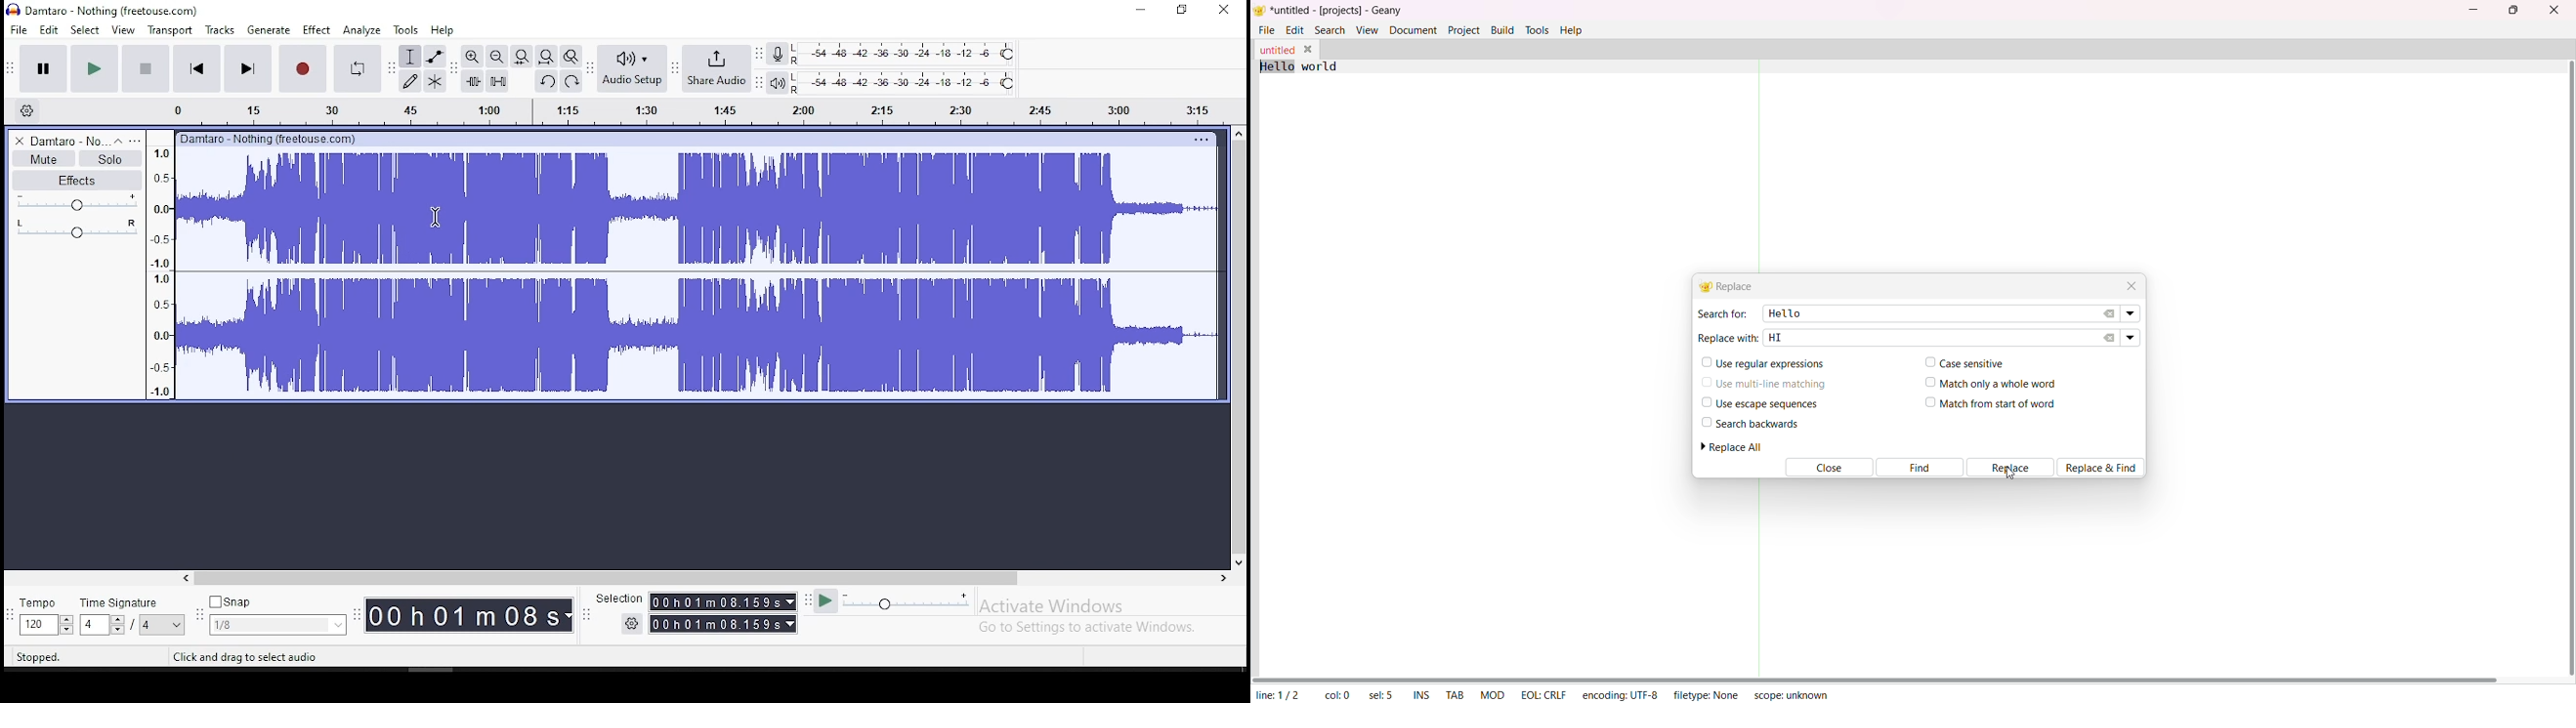  I want to click on 4, so click(93, 625).